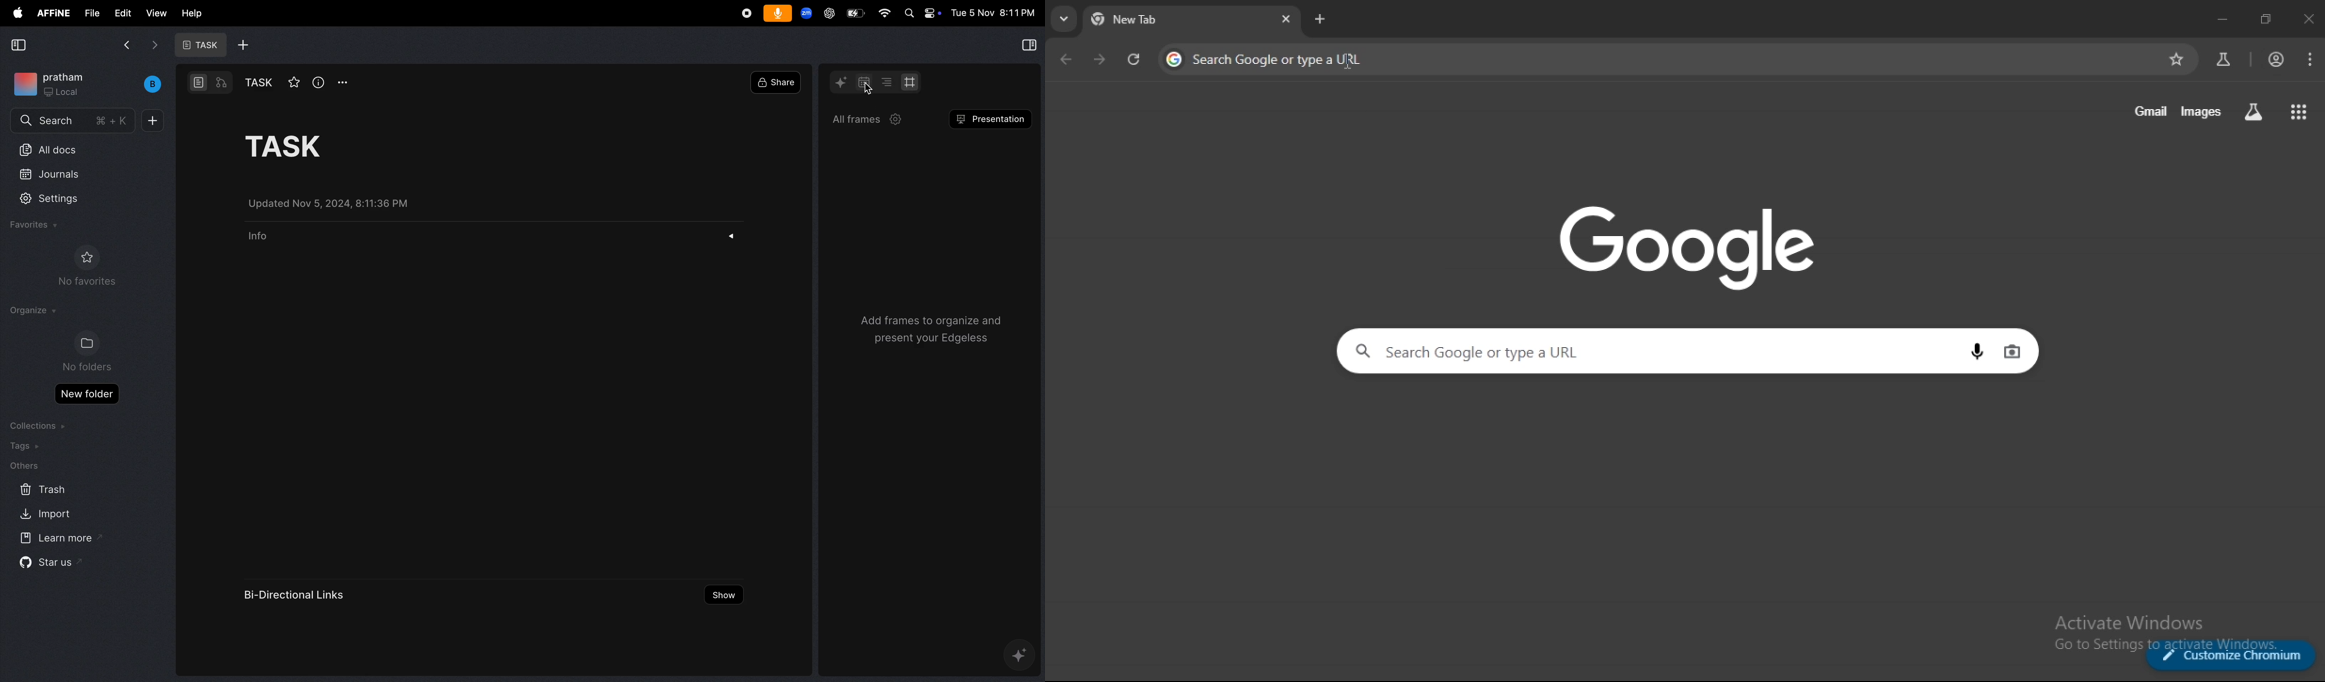  I want to click on info, so click(258, 240).